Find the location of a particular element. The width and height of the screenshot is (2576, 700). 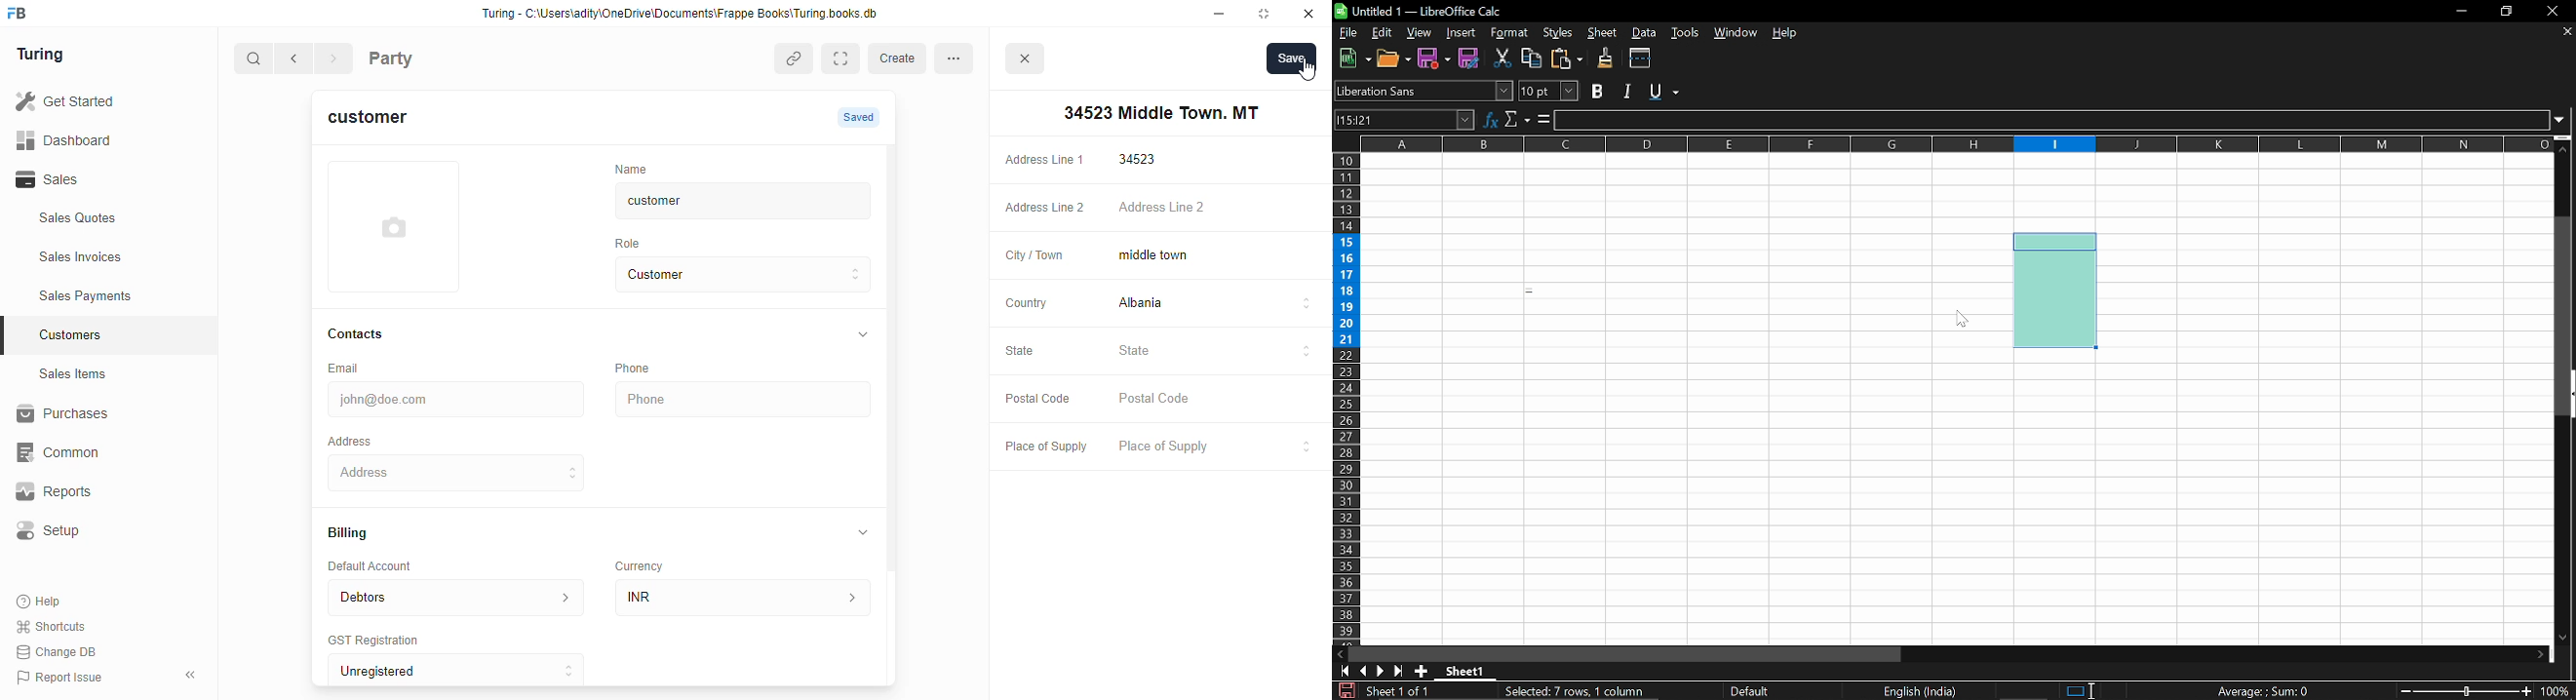

Sales Items. is located at coordinates (108, 374).